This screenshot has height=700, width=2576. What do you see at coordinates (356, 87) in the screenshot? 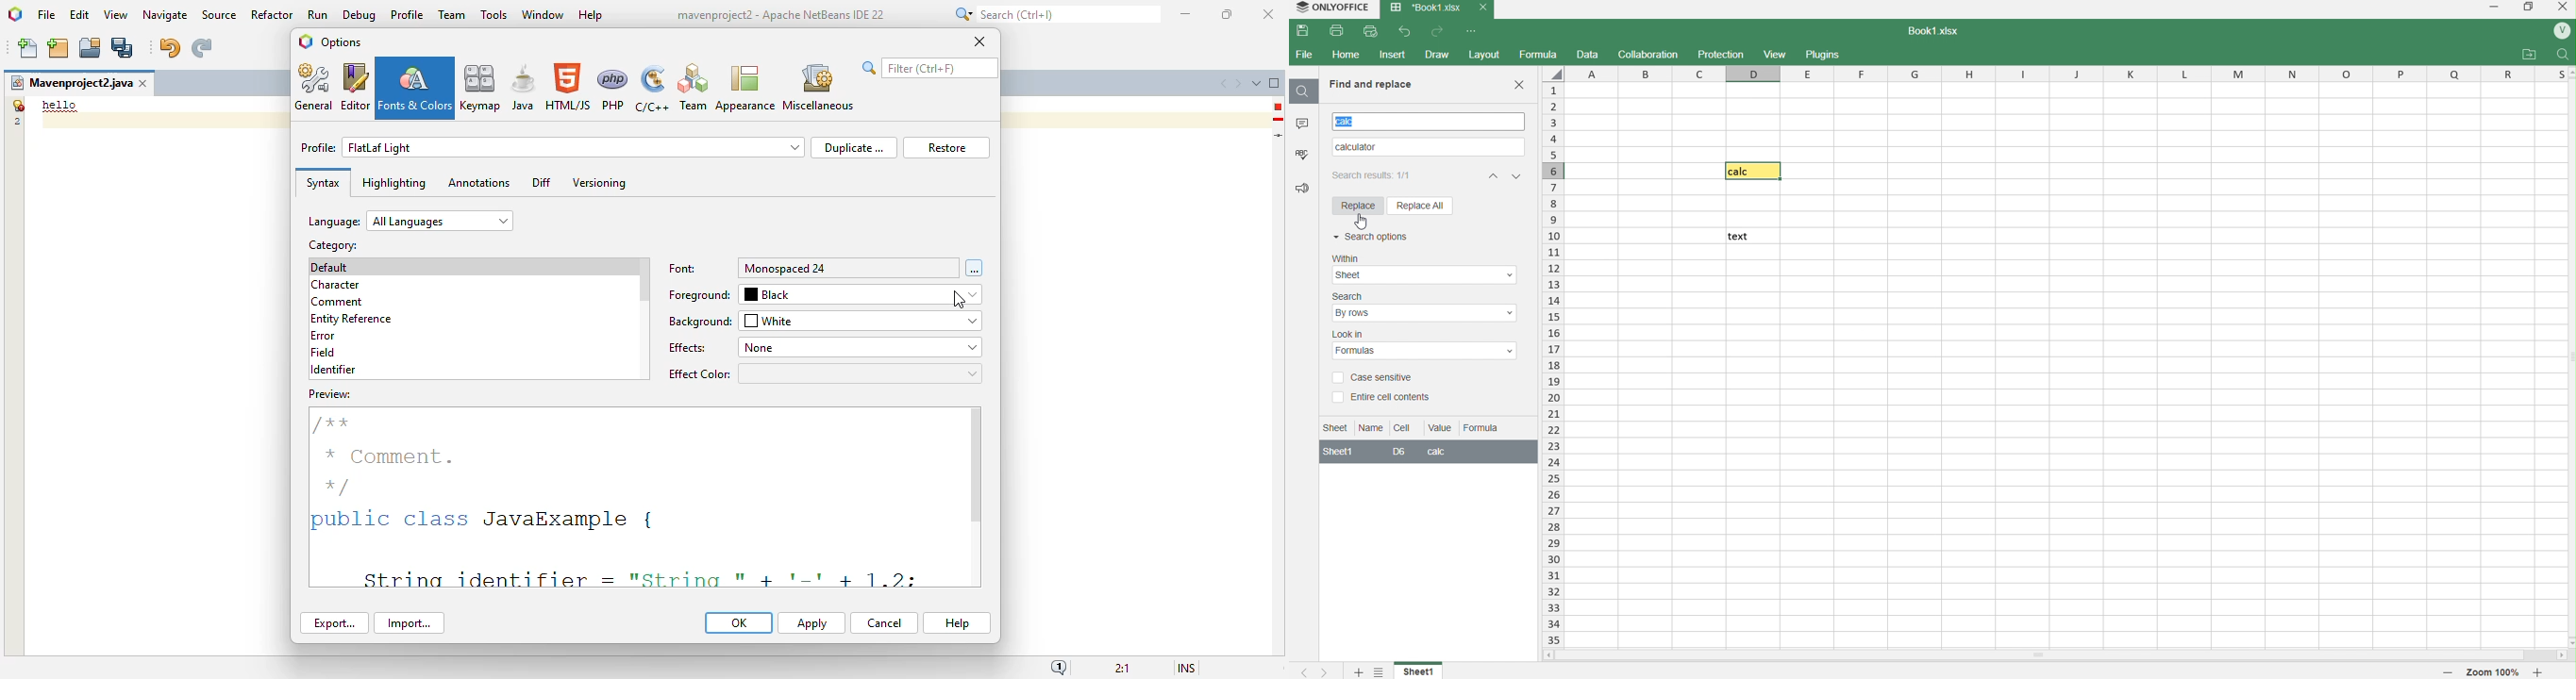
I see `editor` at bounding box center [356, 87].